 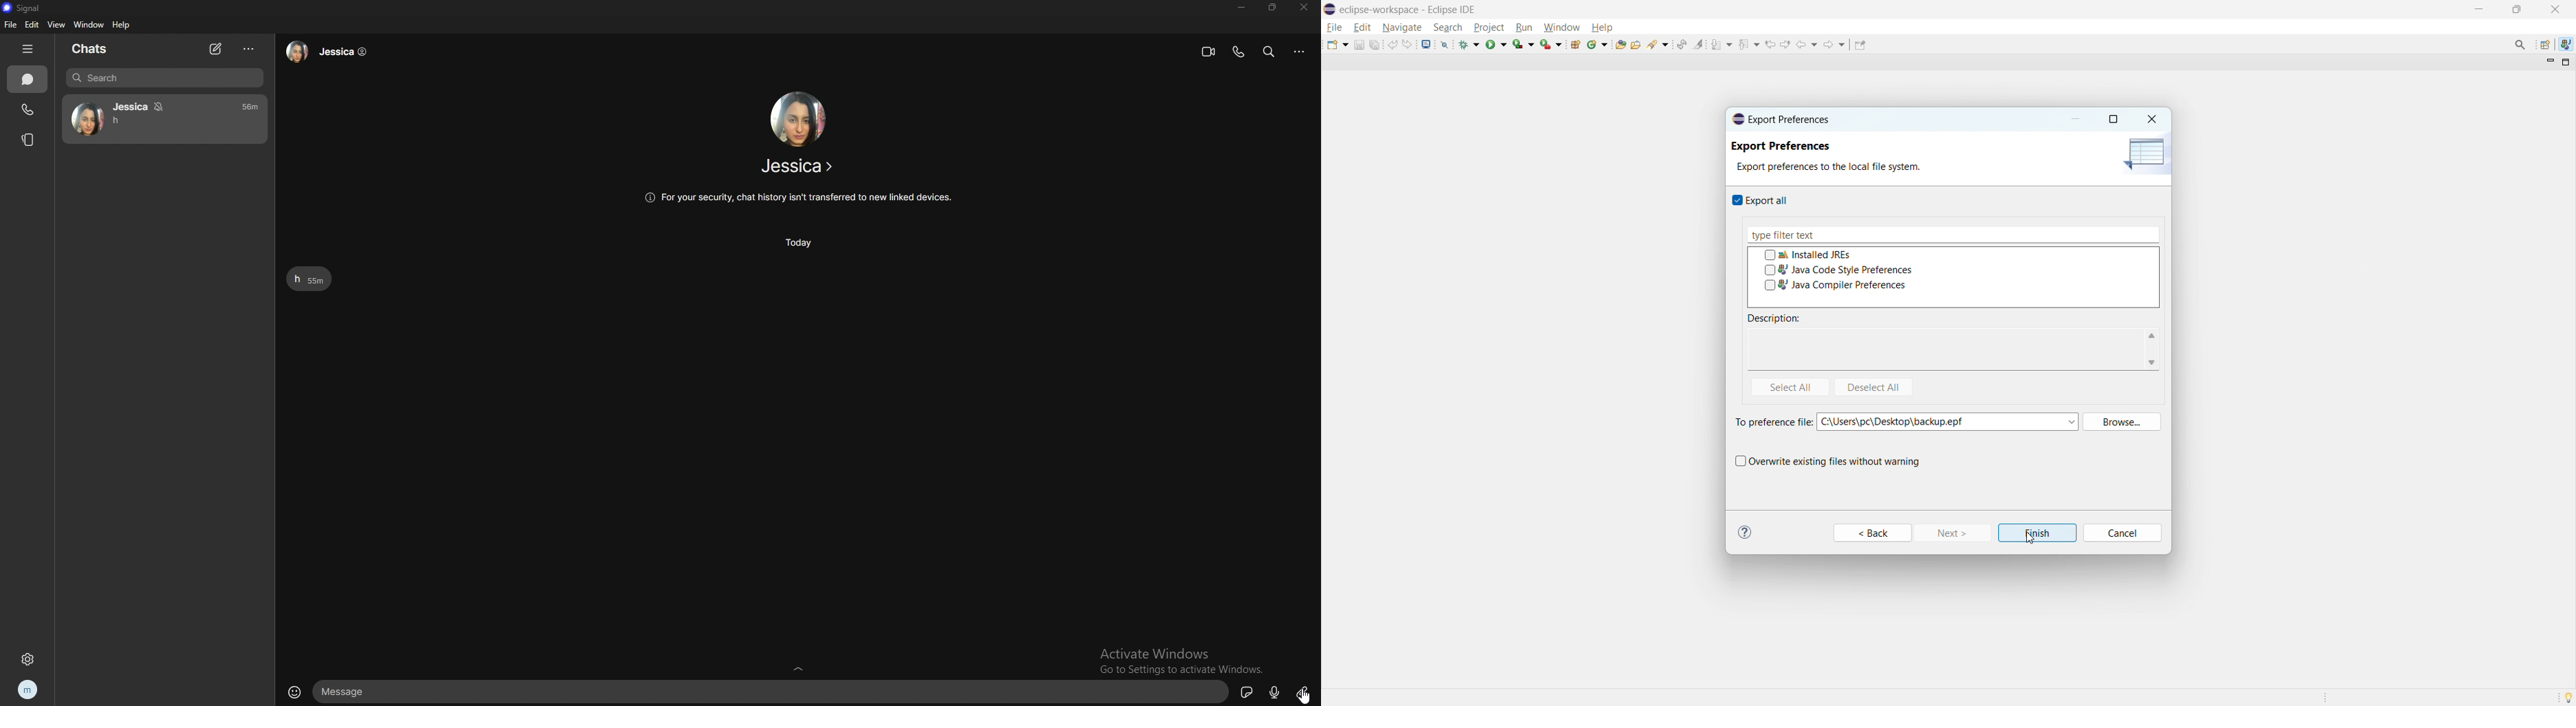 I want to click on minimize, so click(x=1241, y=8).